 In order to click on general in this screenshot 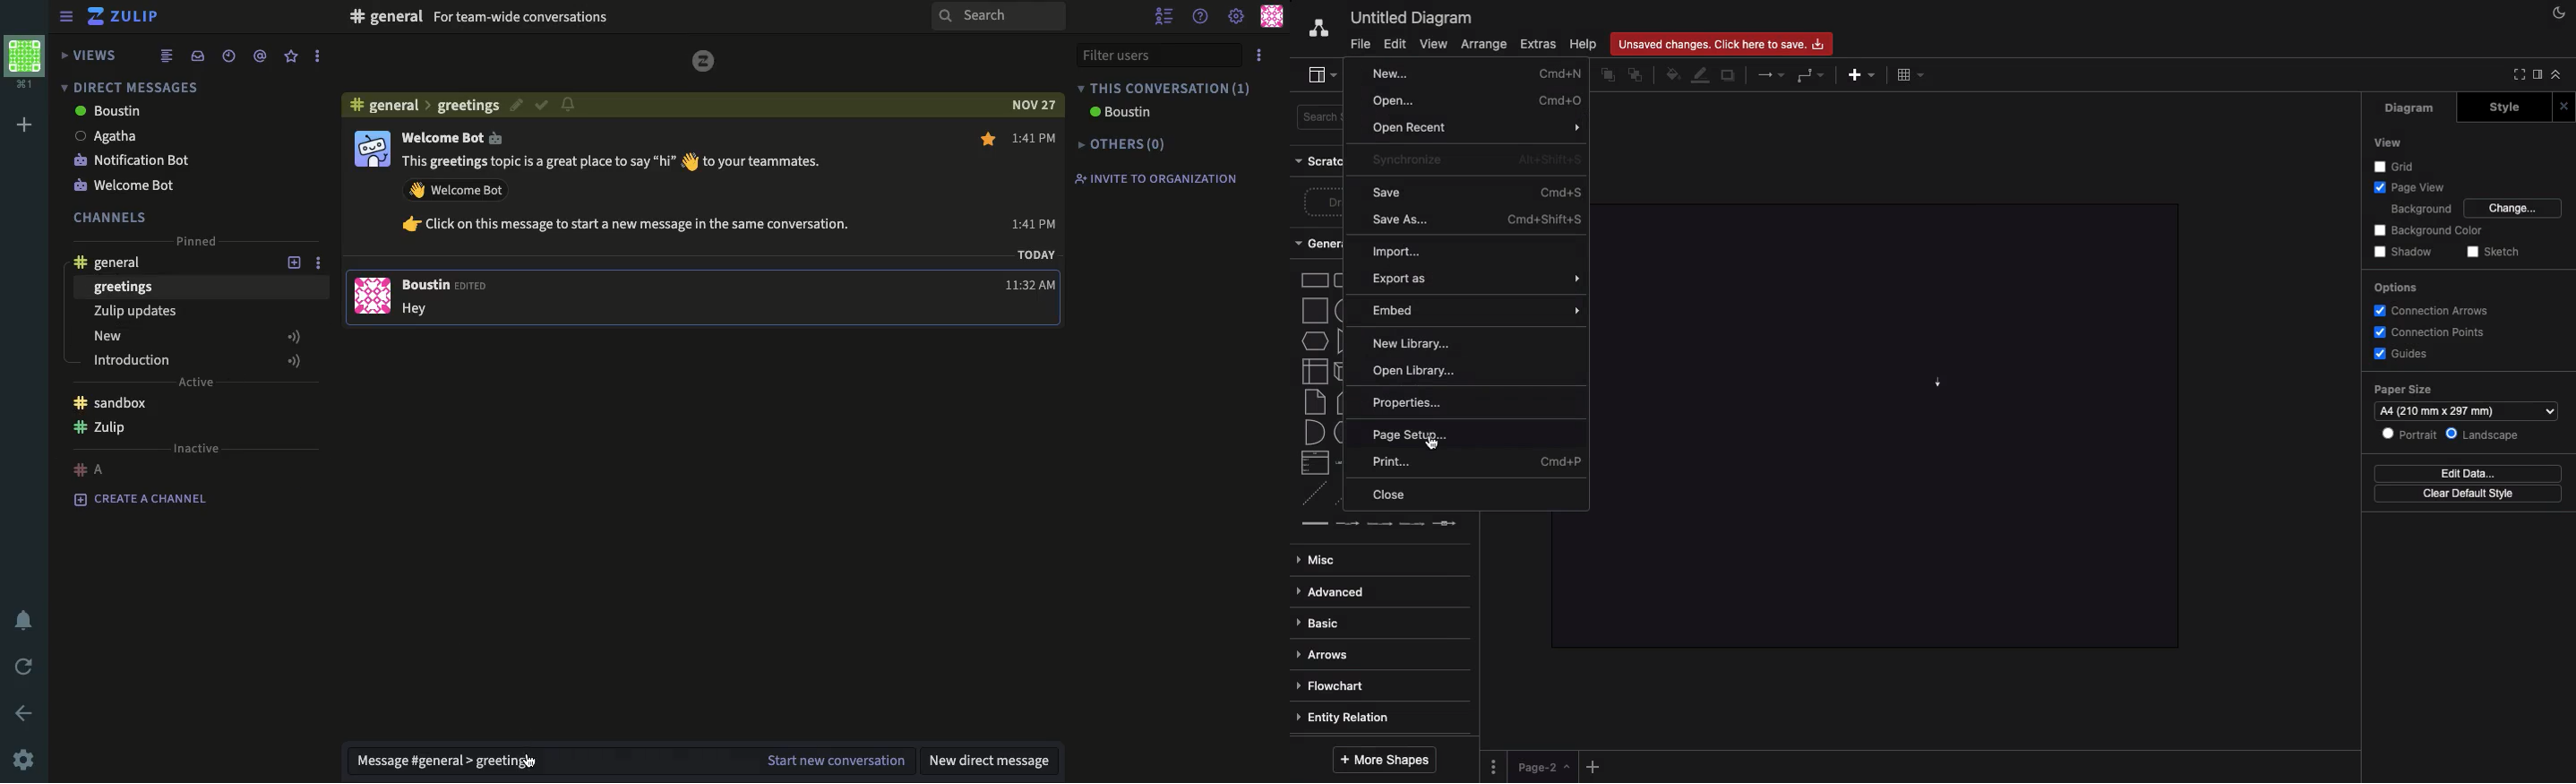, I will do `click(109, 263)`.